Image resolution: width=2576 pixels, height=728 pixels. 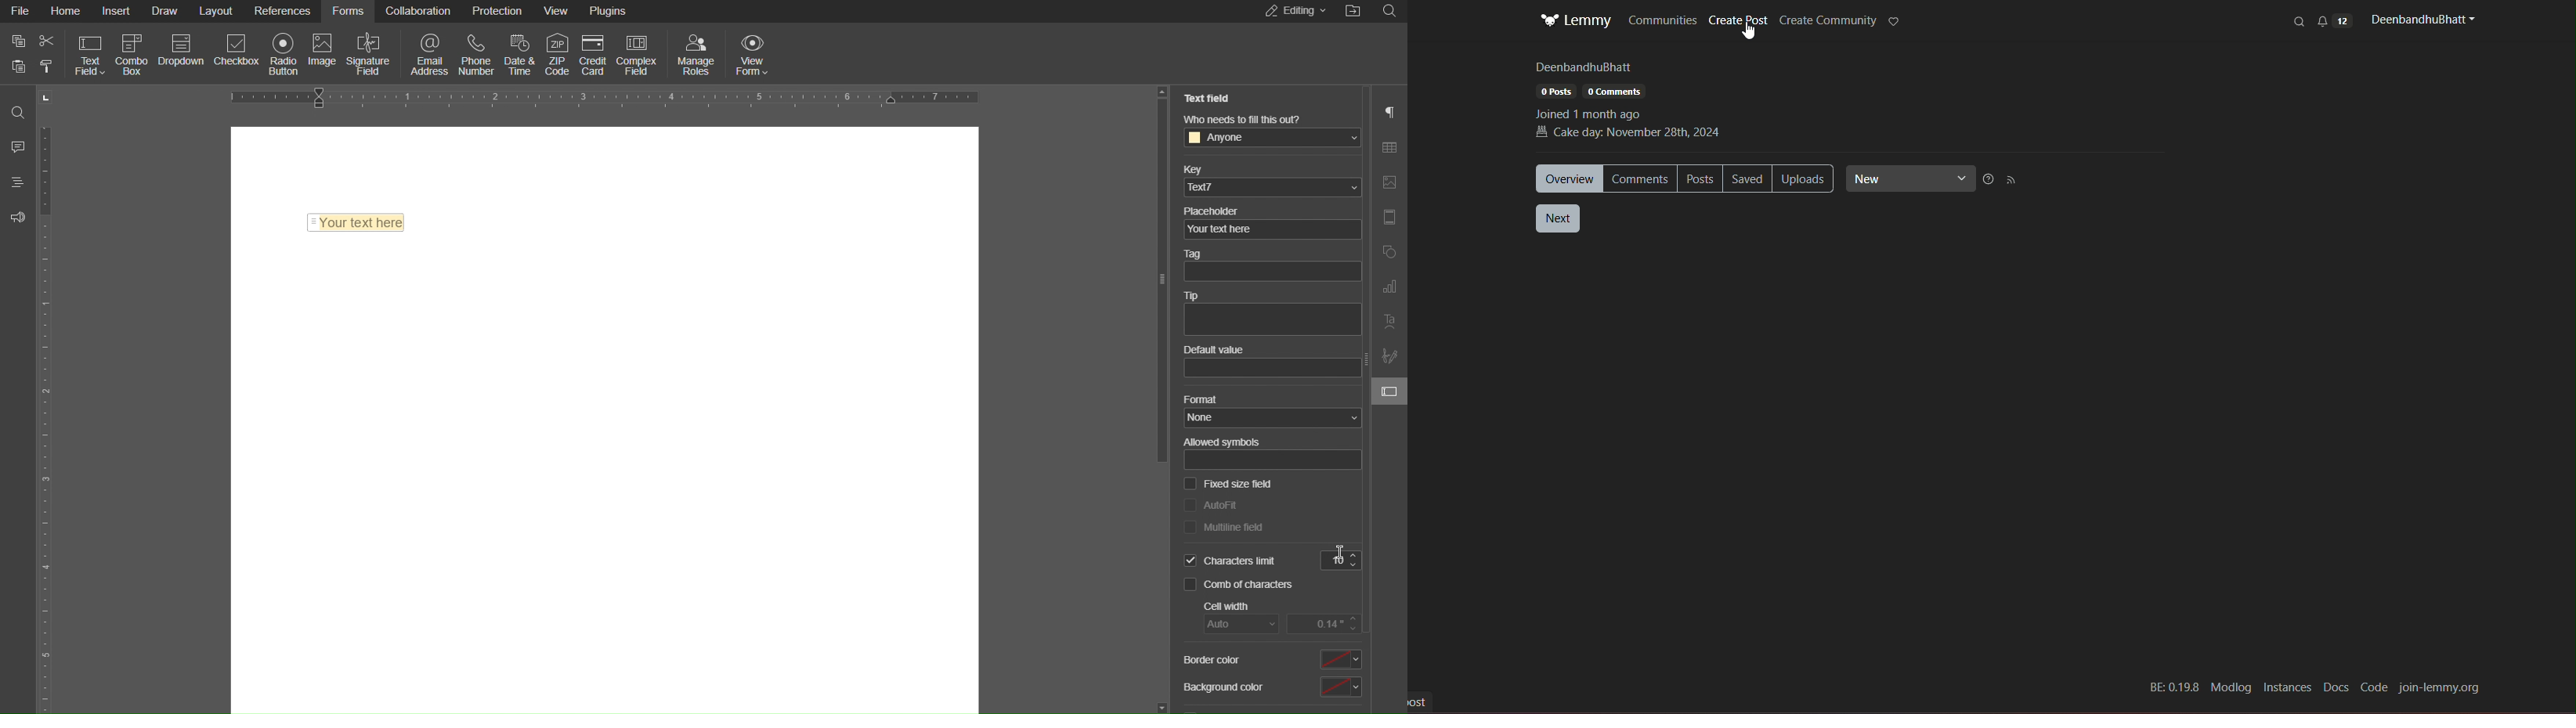 What do you see at coordinates (17, 217) in the screenshot?
I see `Feedback and Support` at bounding box center [17, 217].